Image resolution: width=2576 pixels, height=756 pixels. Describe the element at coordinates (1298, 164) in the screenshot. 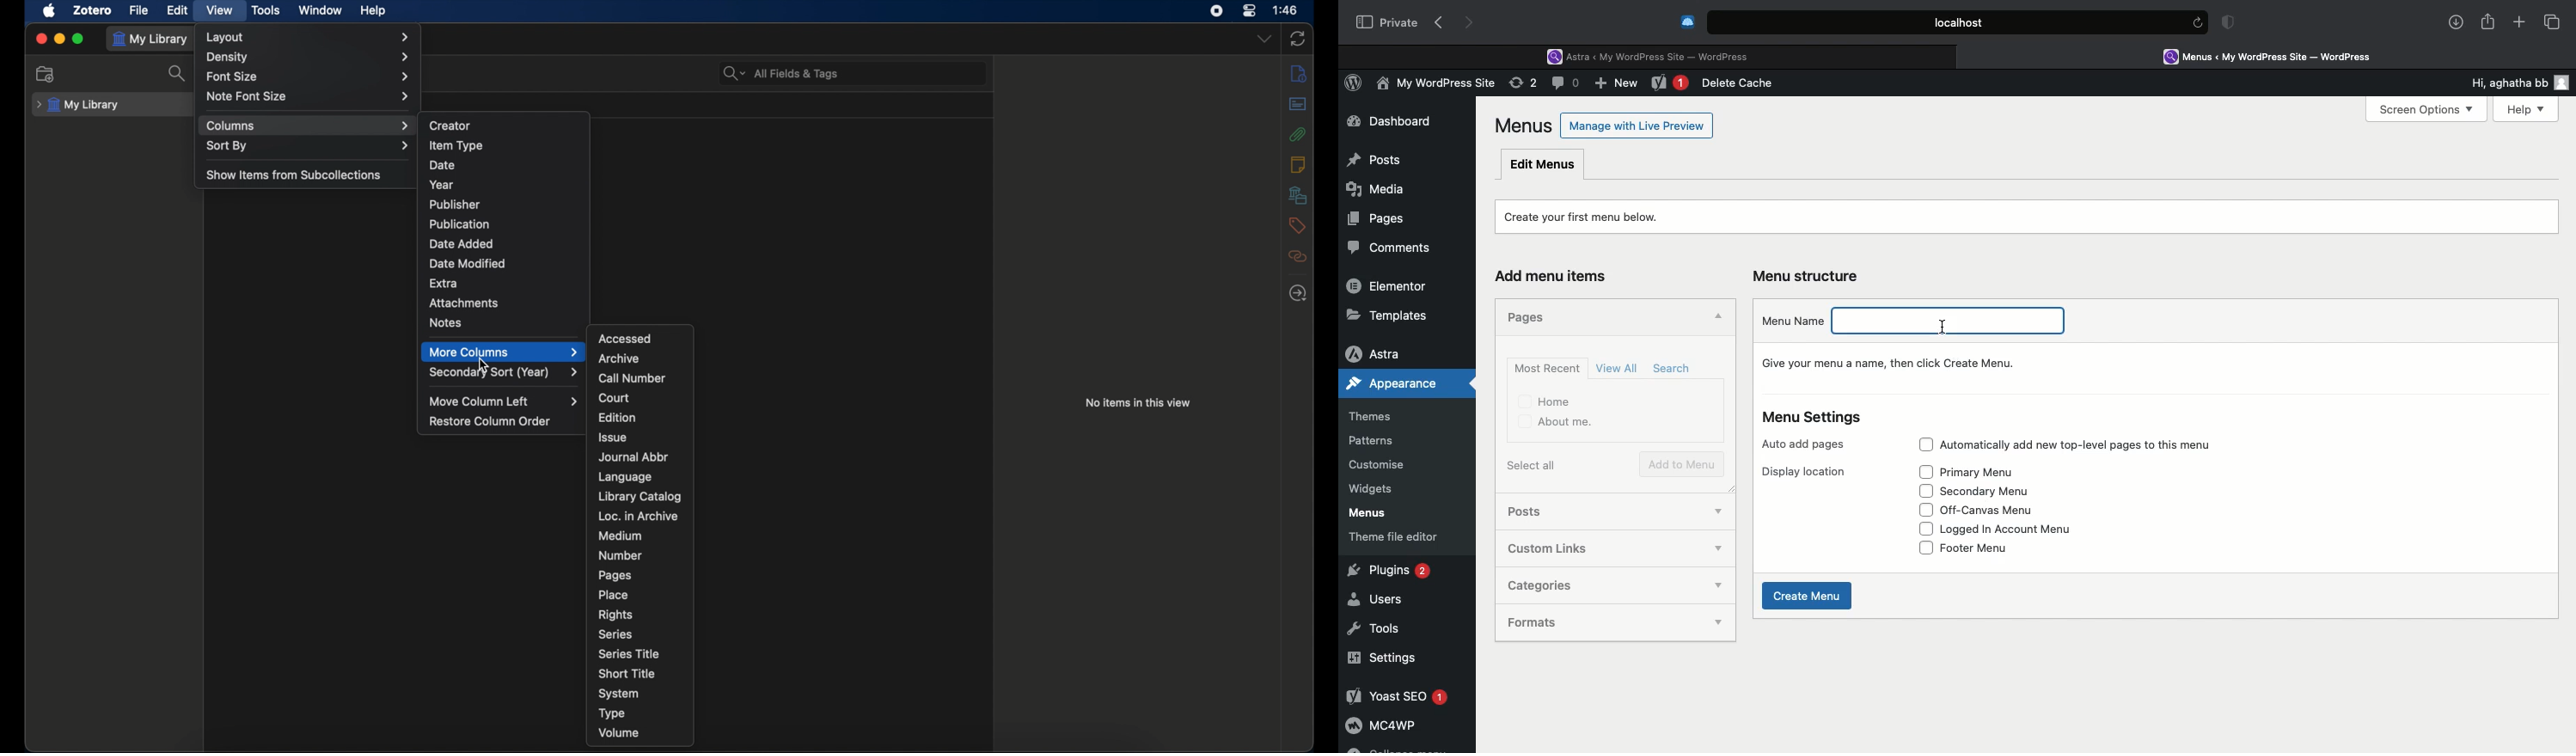

I see `notes` at that location.